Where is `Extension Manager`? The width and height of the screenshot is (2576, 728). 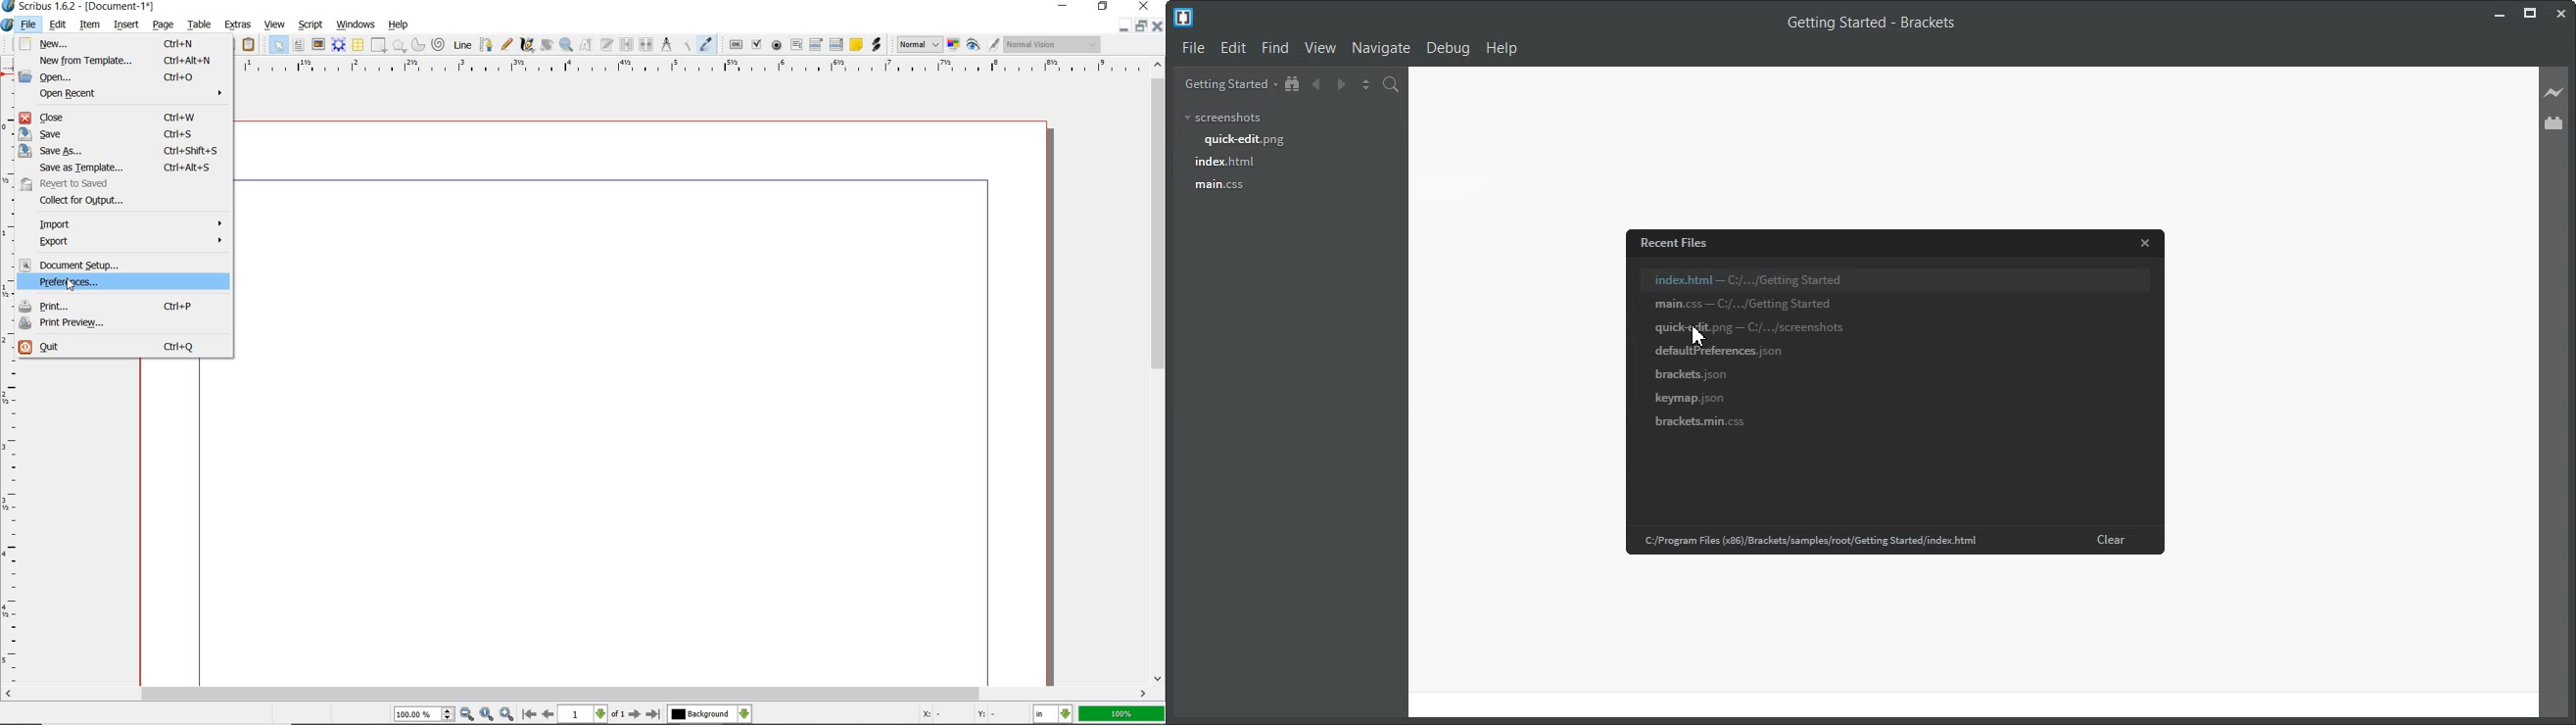
Extension Manager is located at coordinates (2555, 122).